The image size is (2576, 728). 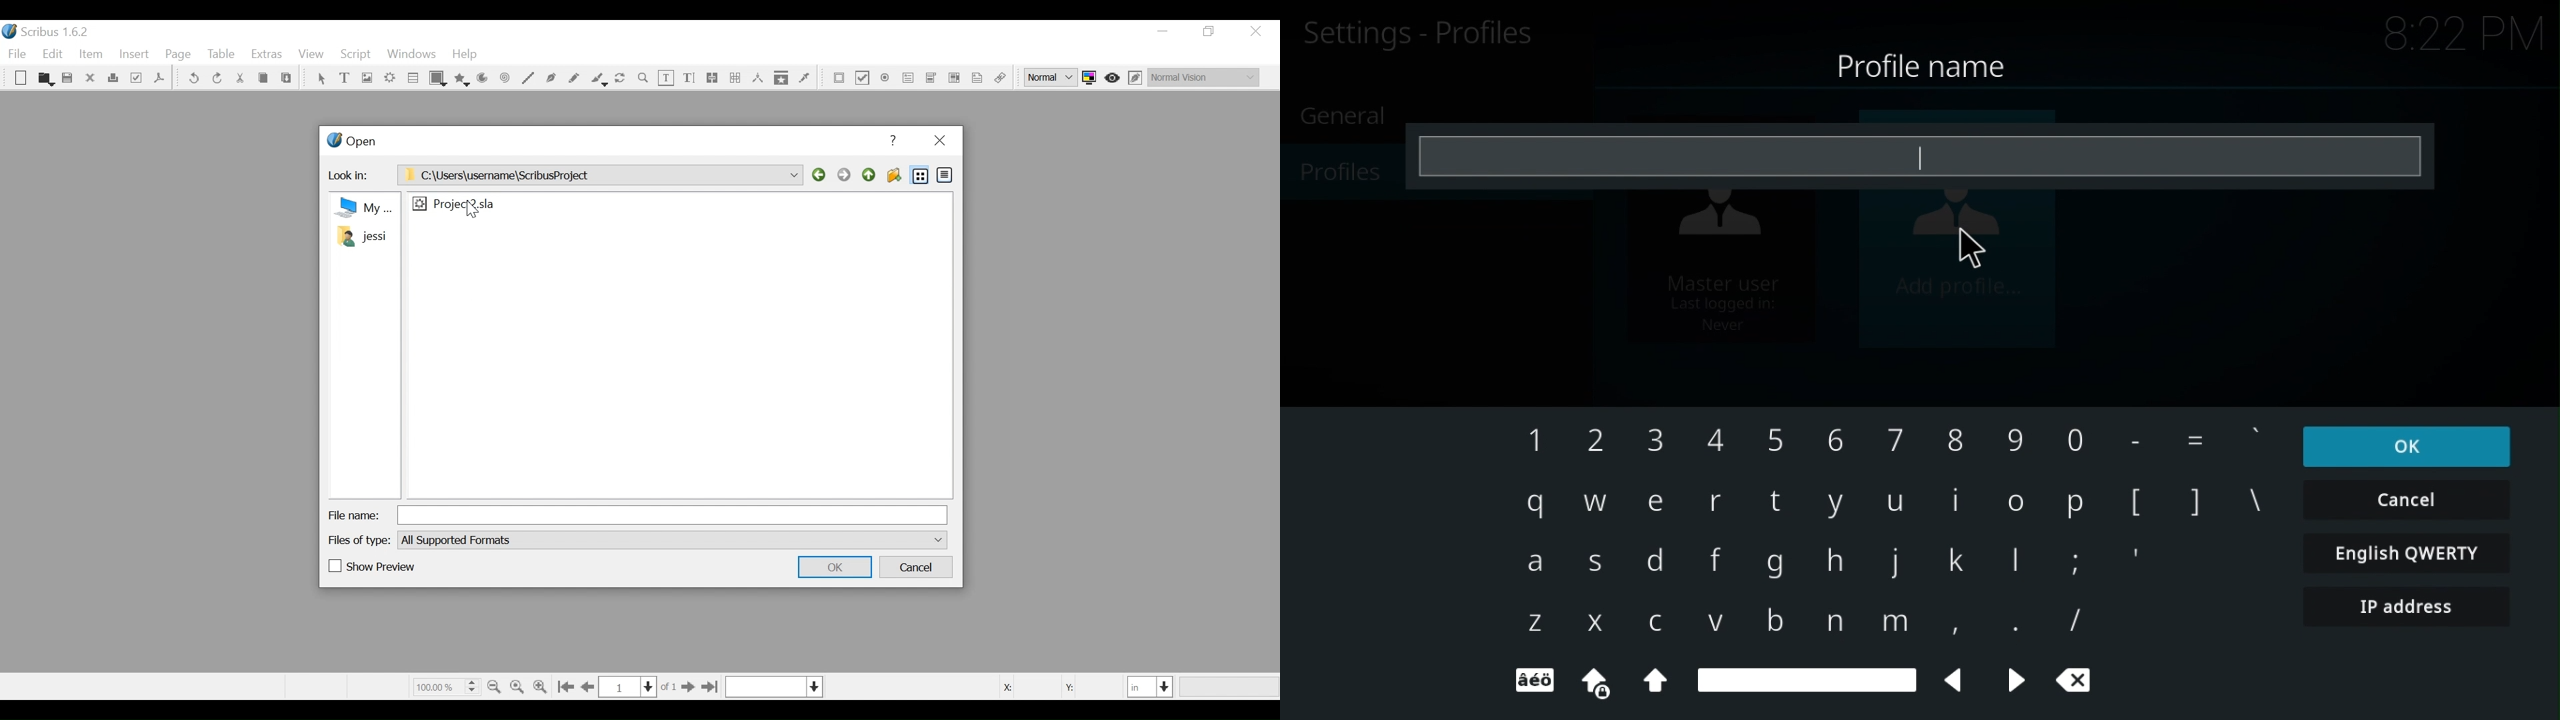 I want to click on Spiral , so click(x=503, y=79).